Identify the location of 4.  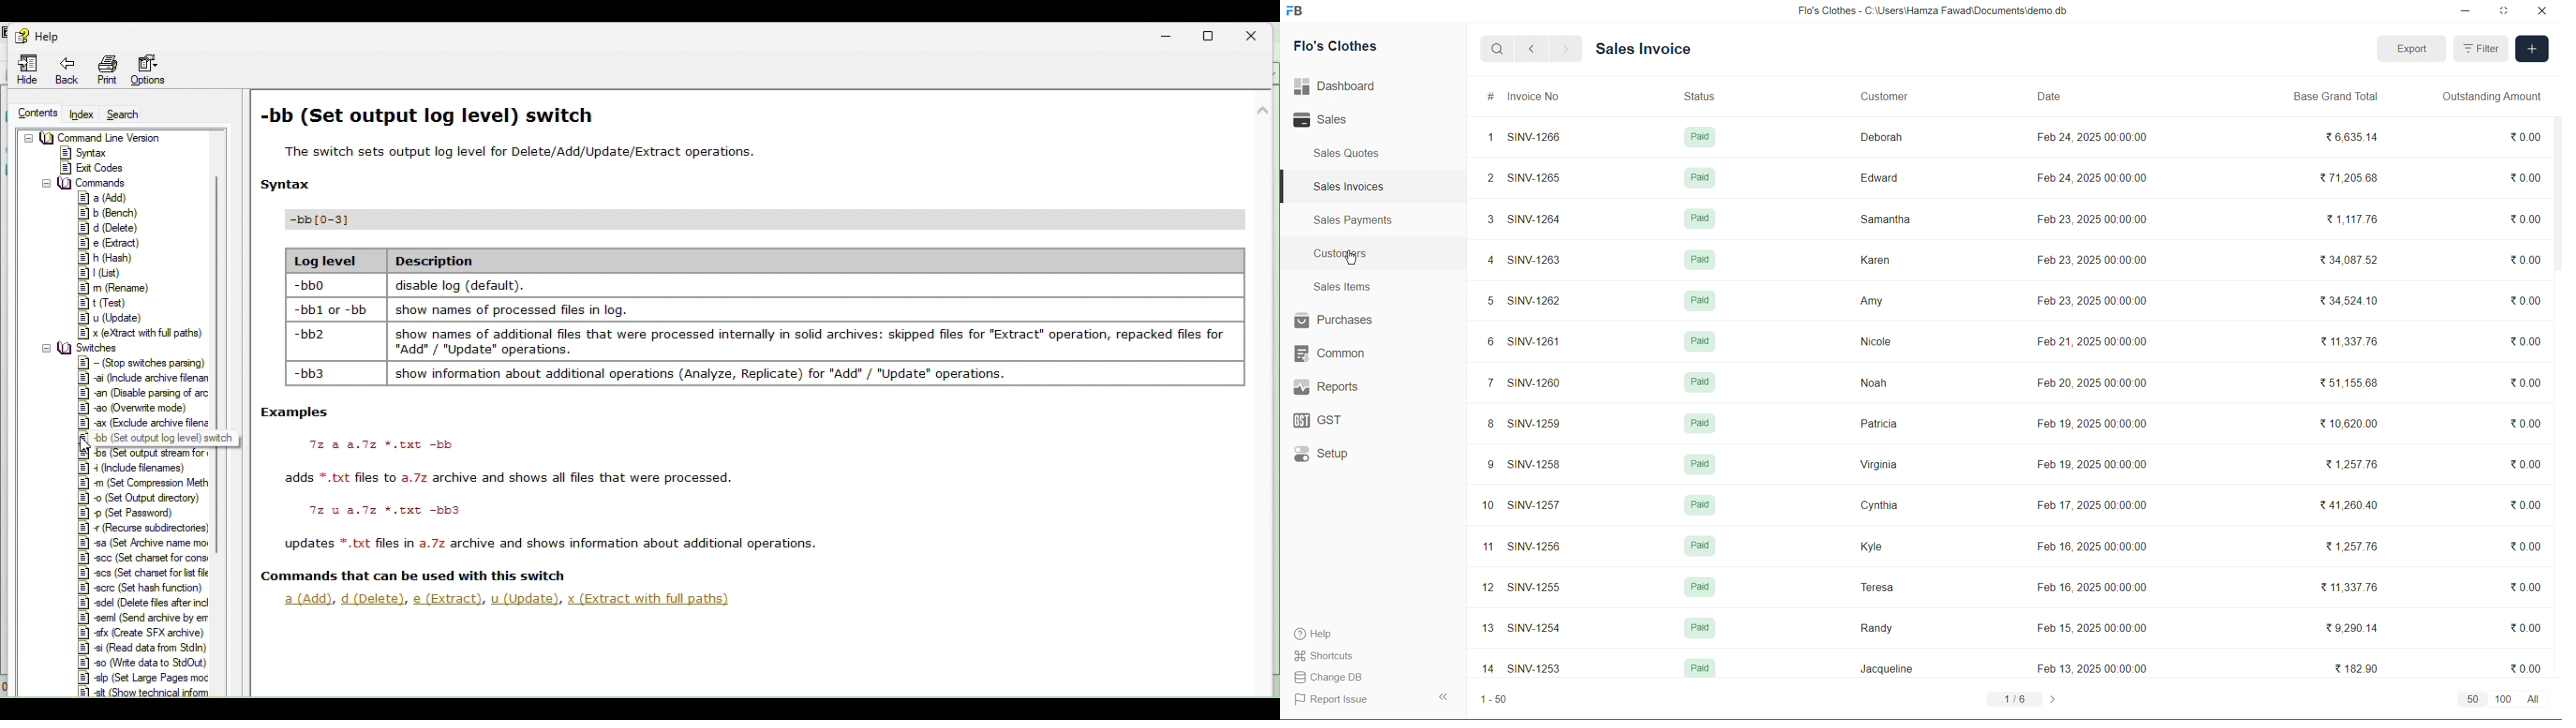
(1484, 257).